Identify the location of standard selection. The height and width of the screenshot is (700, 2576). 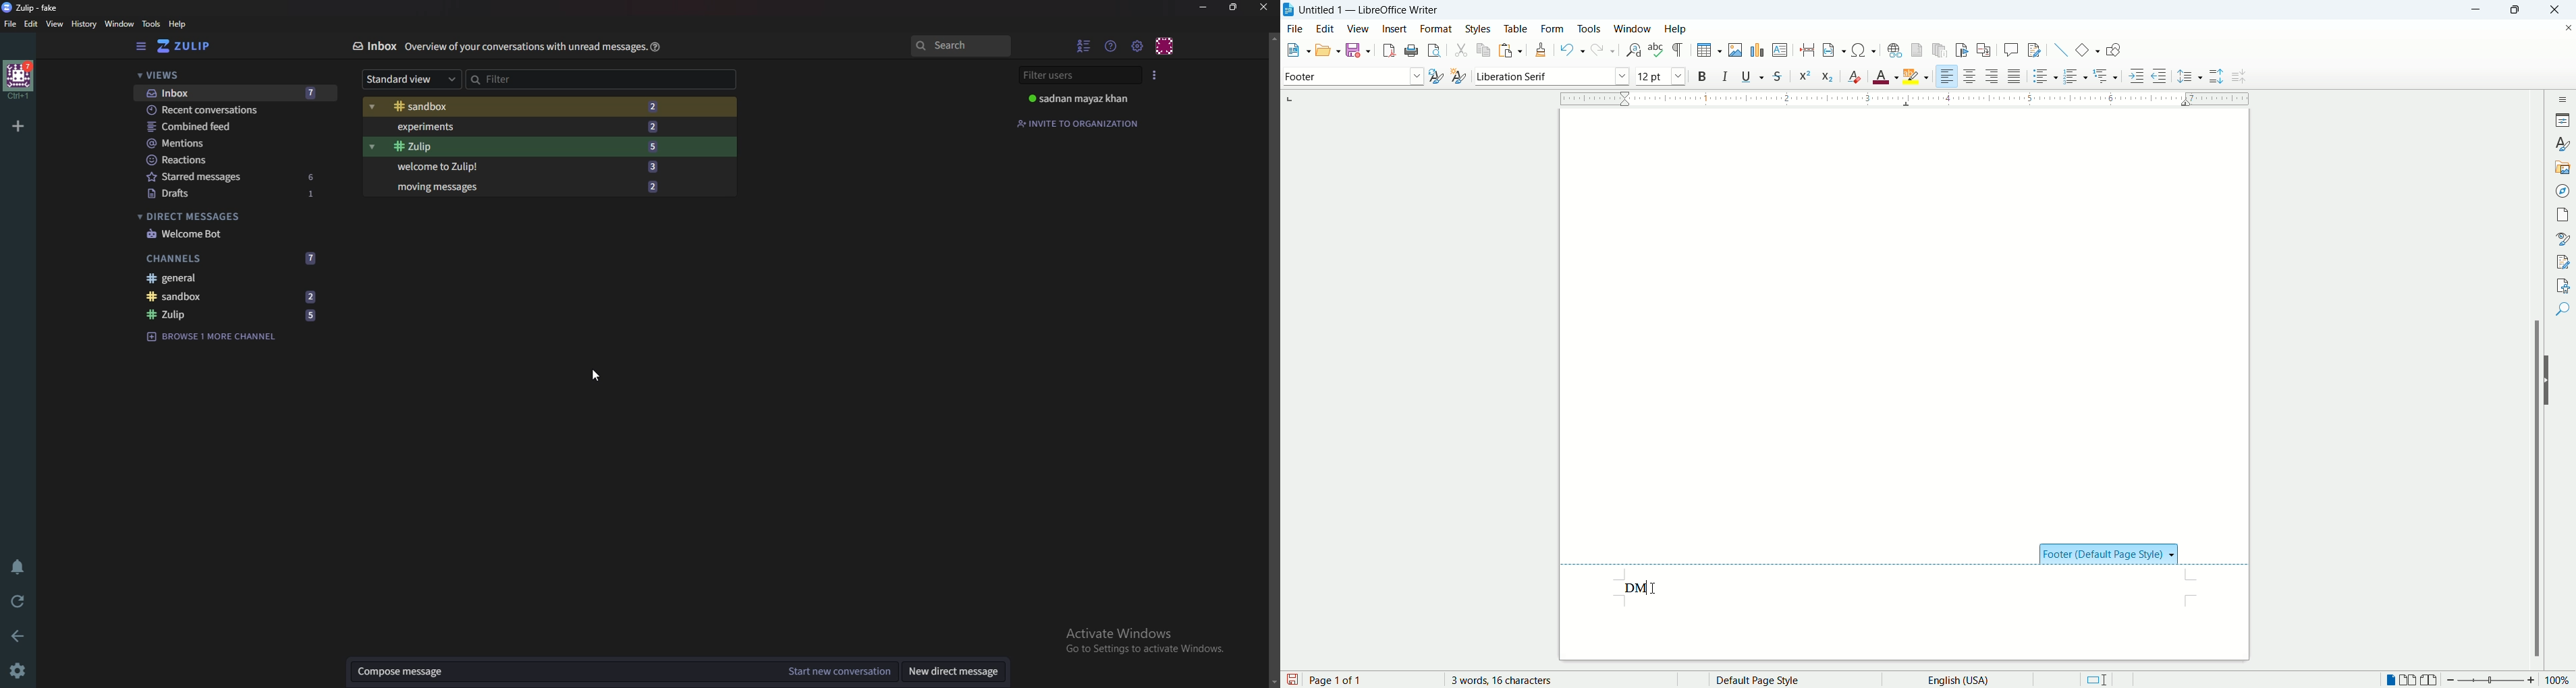
(2096, 680).